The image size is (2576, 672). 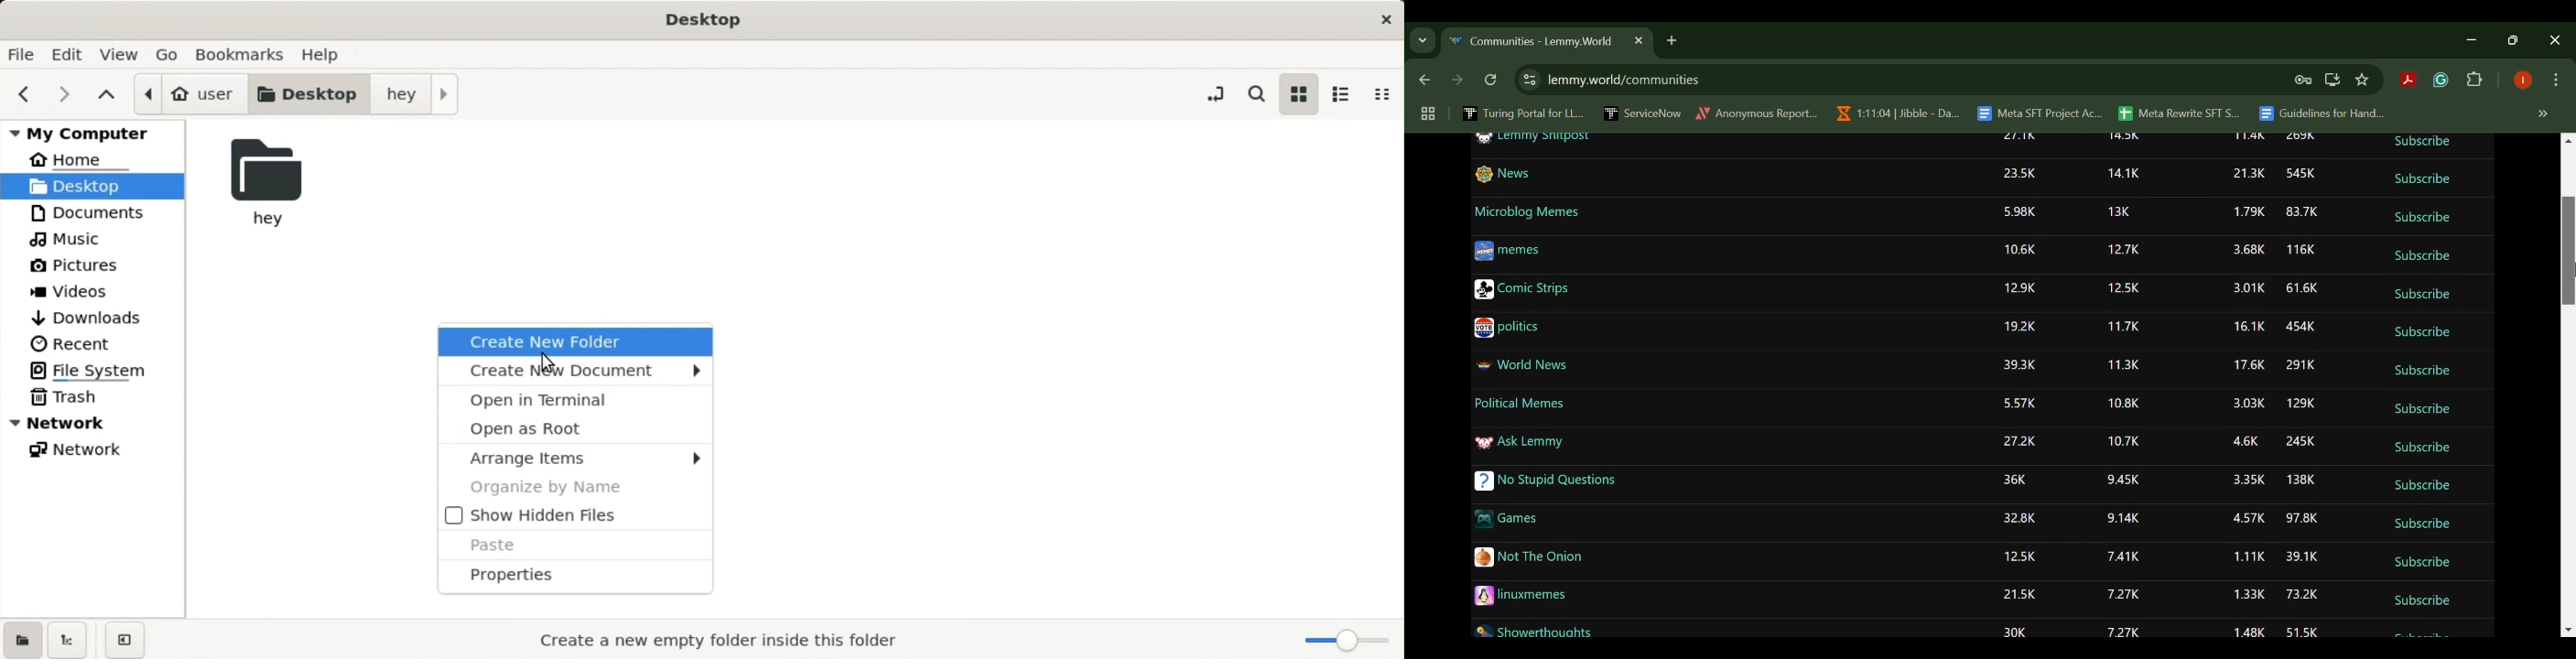 What do you see at coordinates (1548, 481) in the screenshot?
I see `No Stupid Questions` at bounding box center [1548, 481].